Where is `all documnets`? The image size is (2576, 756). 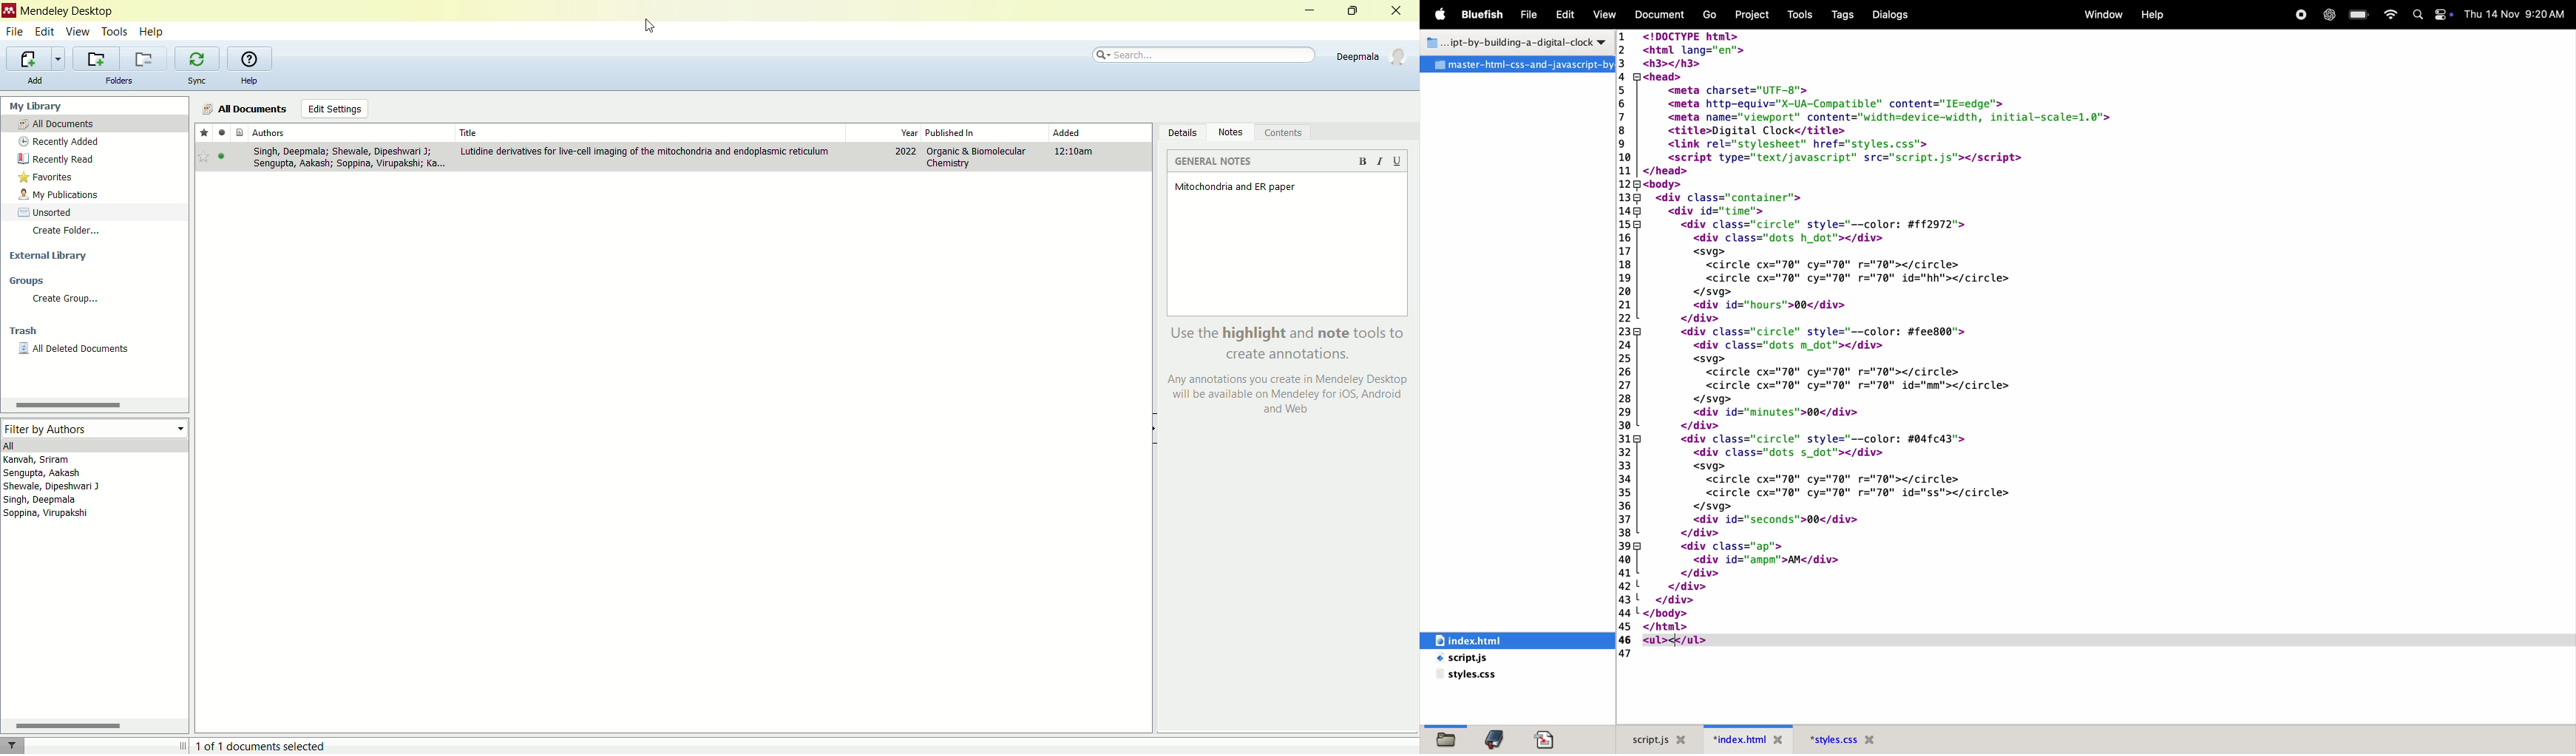 all documnets is located at coordinates (245, 108).